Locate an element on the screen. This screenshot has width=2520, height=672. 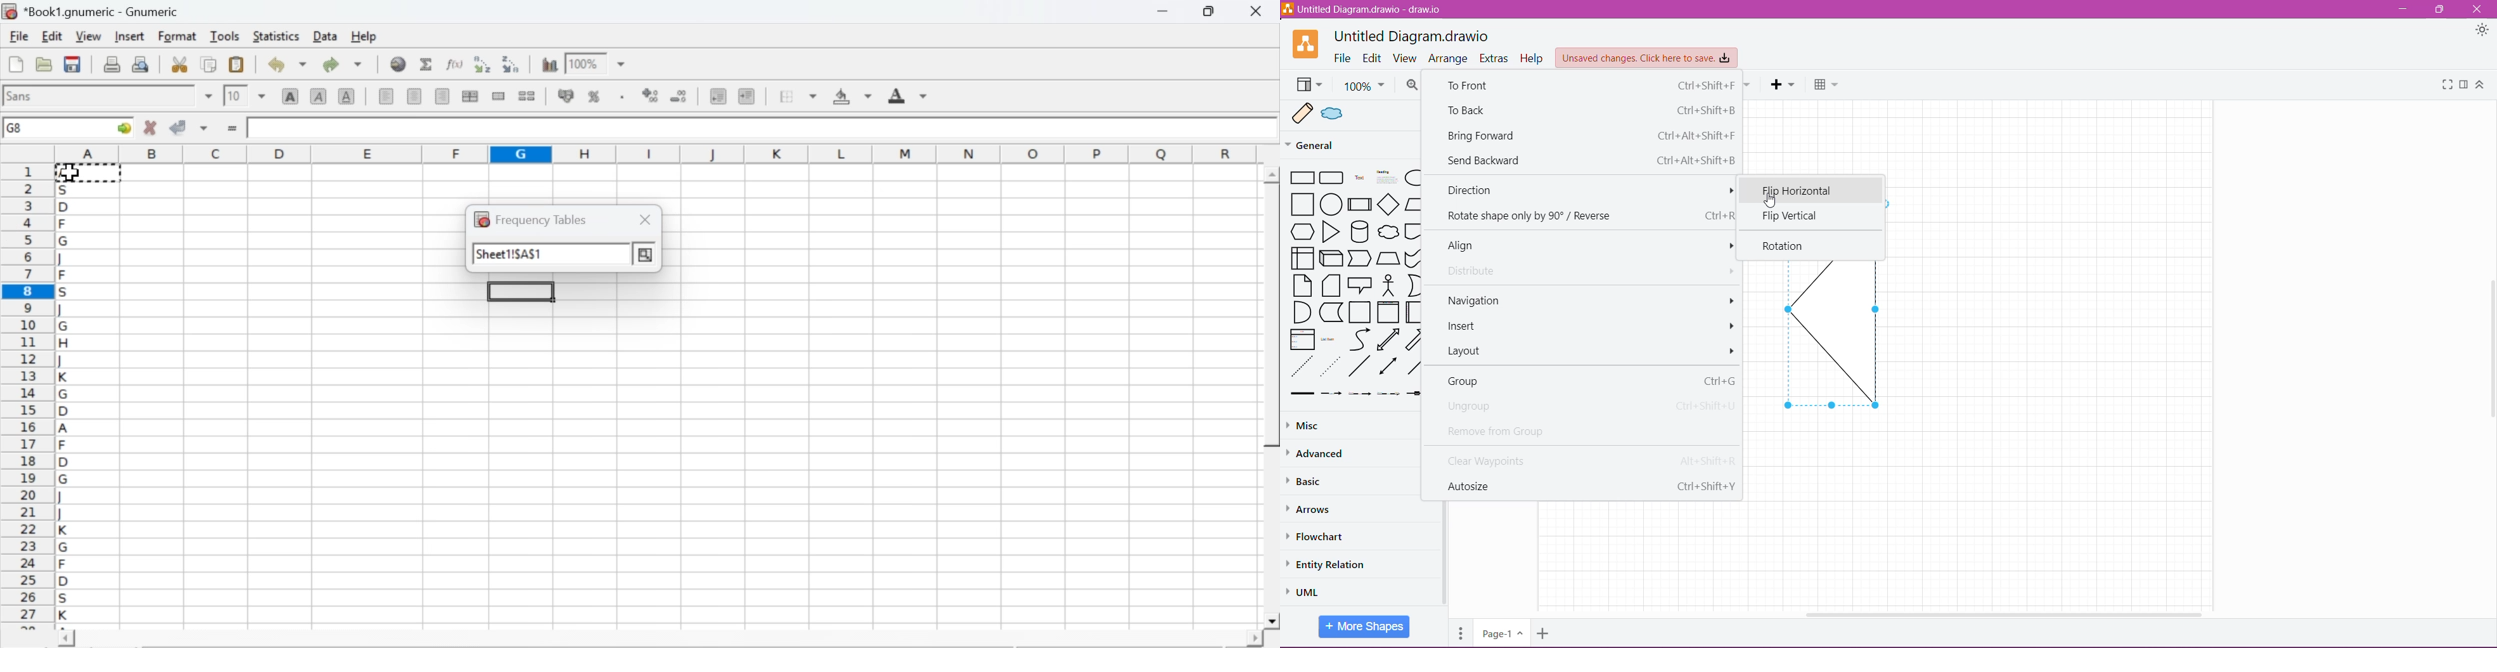
center horizontally is located at coordinates (470, 96).